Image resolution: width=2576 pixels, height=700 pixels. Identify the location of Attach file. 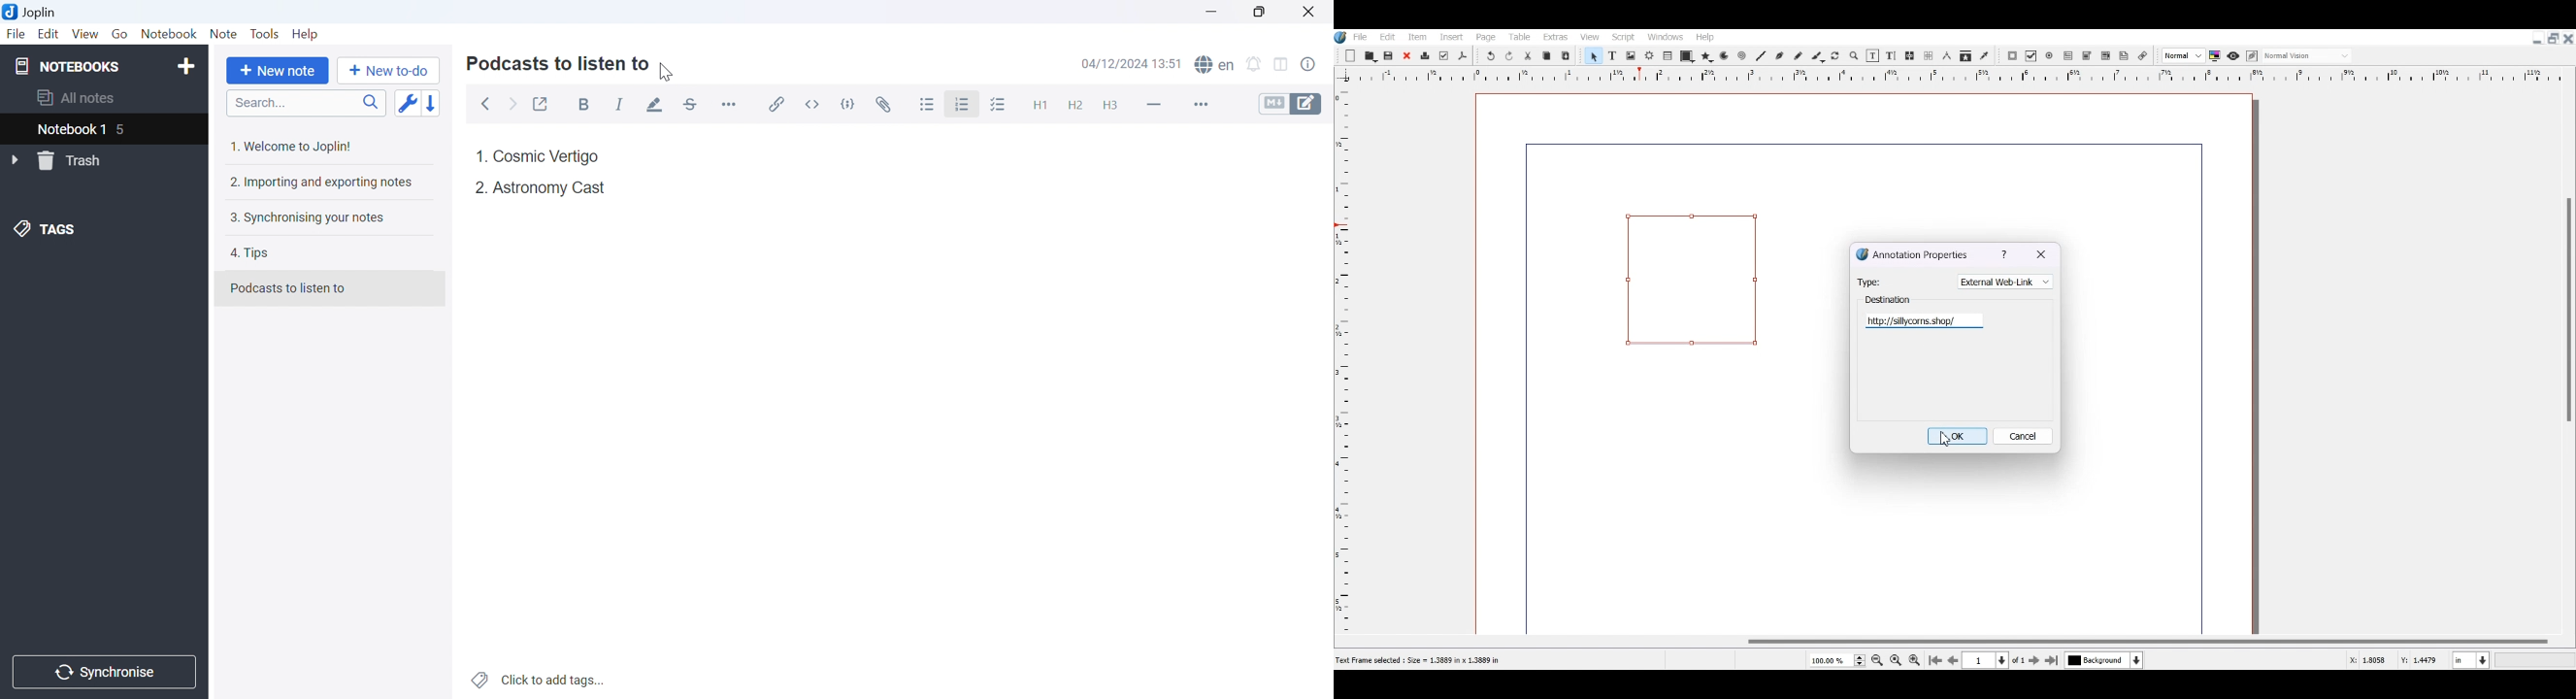
(886, 102).